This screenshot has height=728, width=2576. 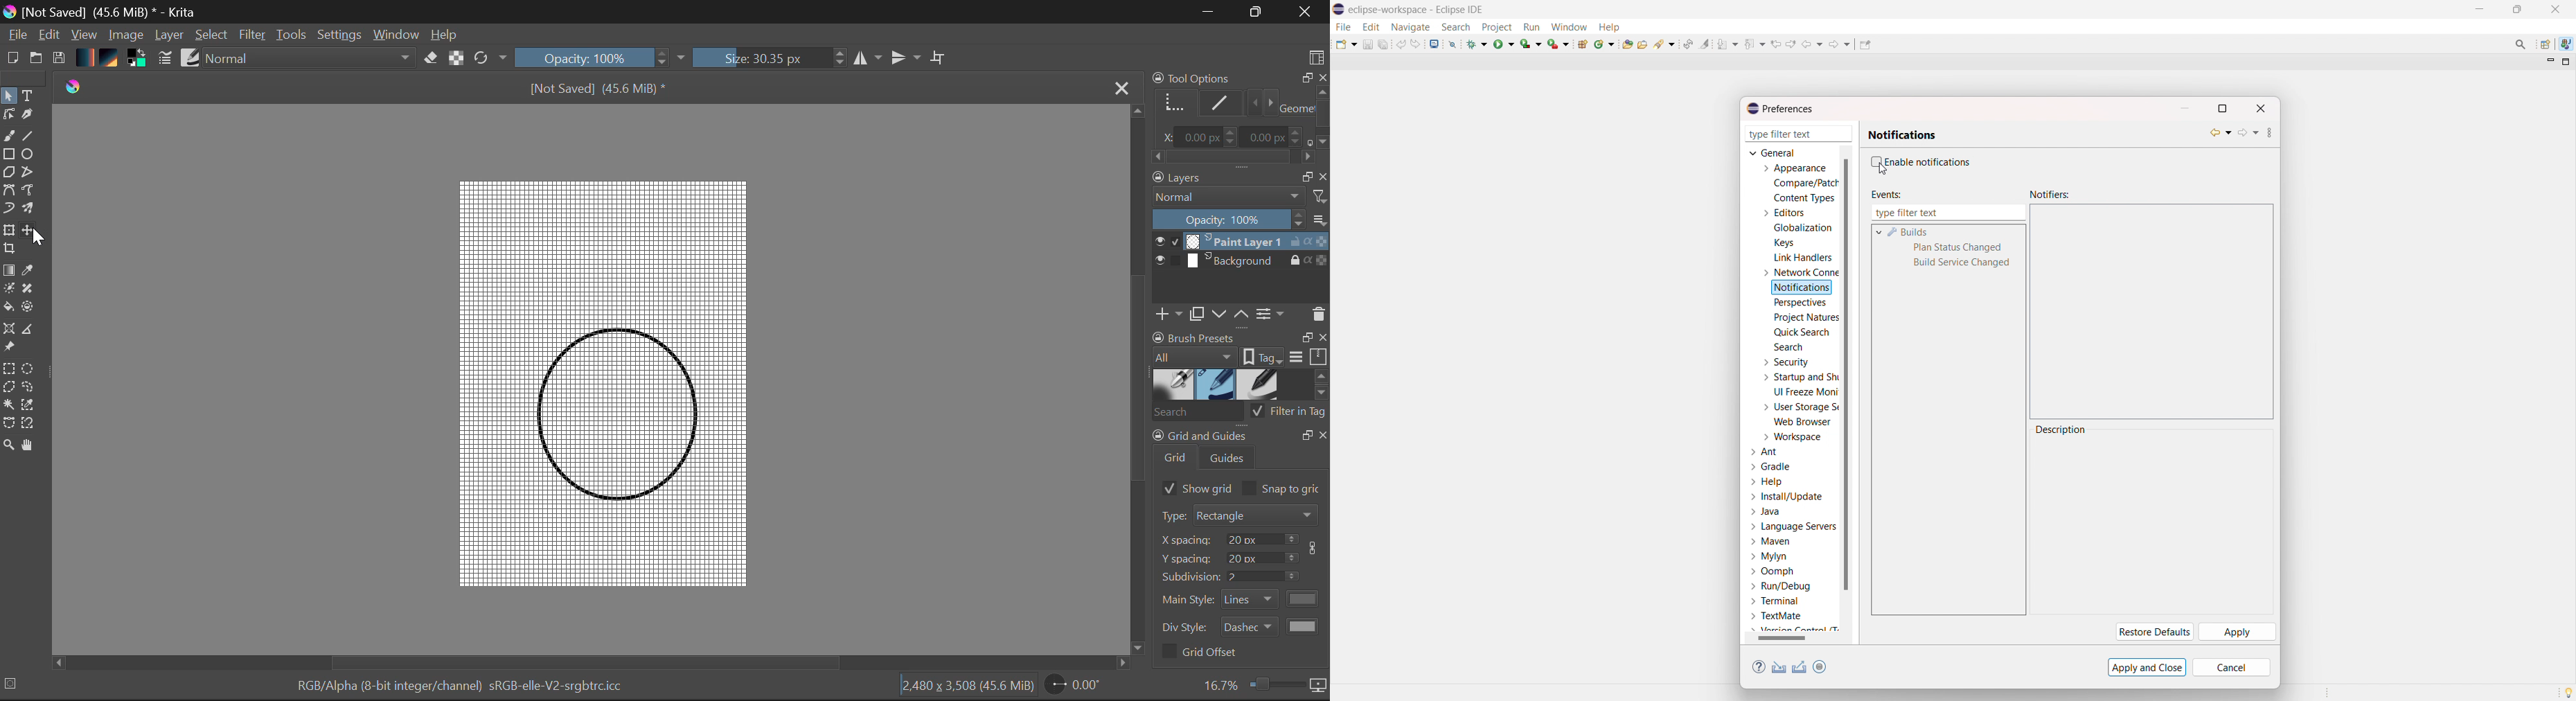 What do you see at coordinates (1865, 45) in the screenshot?
I see `pin editor` at bounding box center [1865, 45].